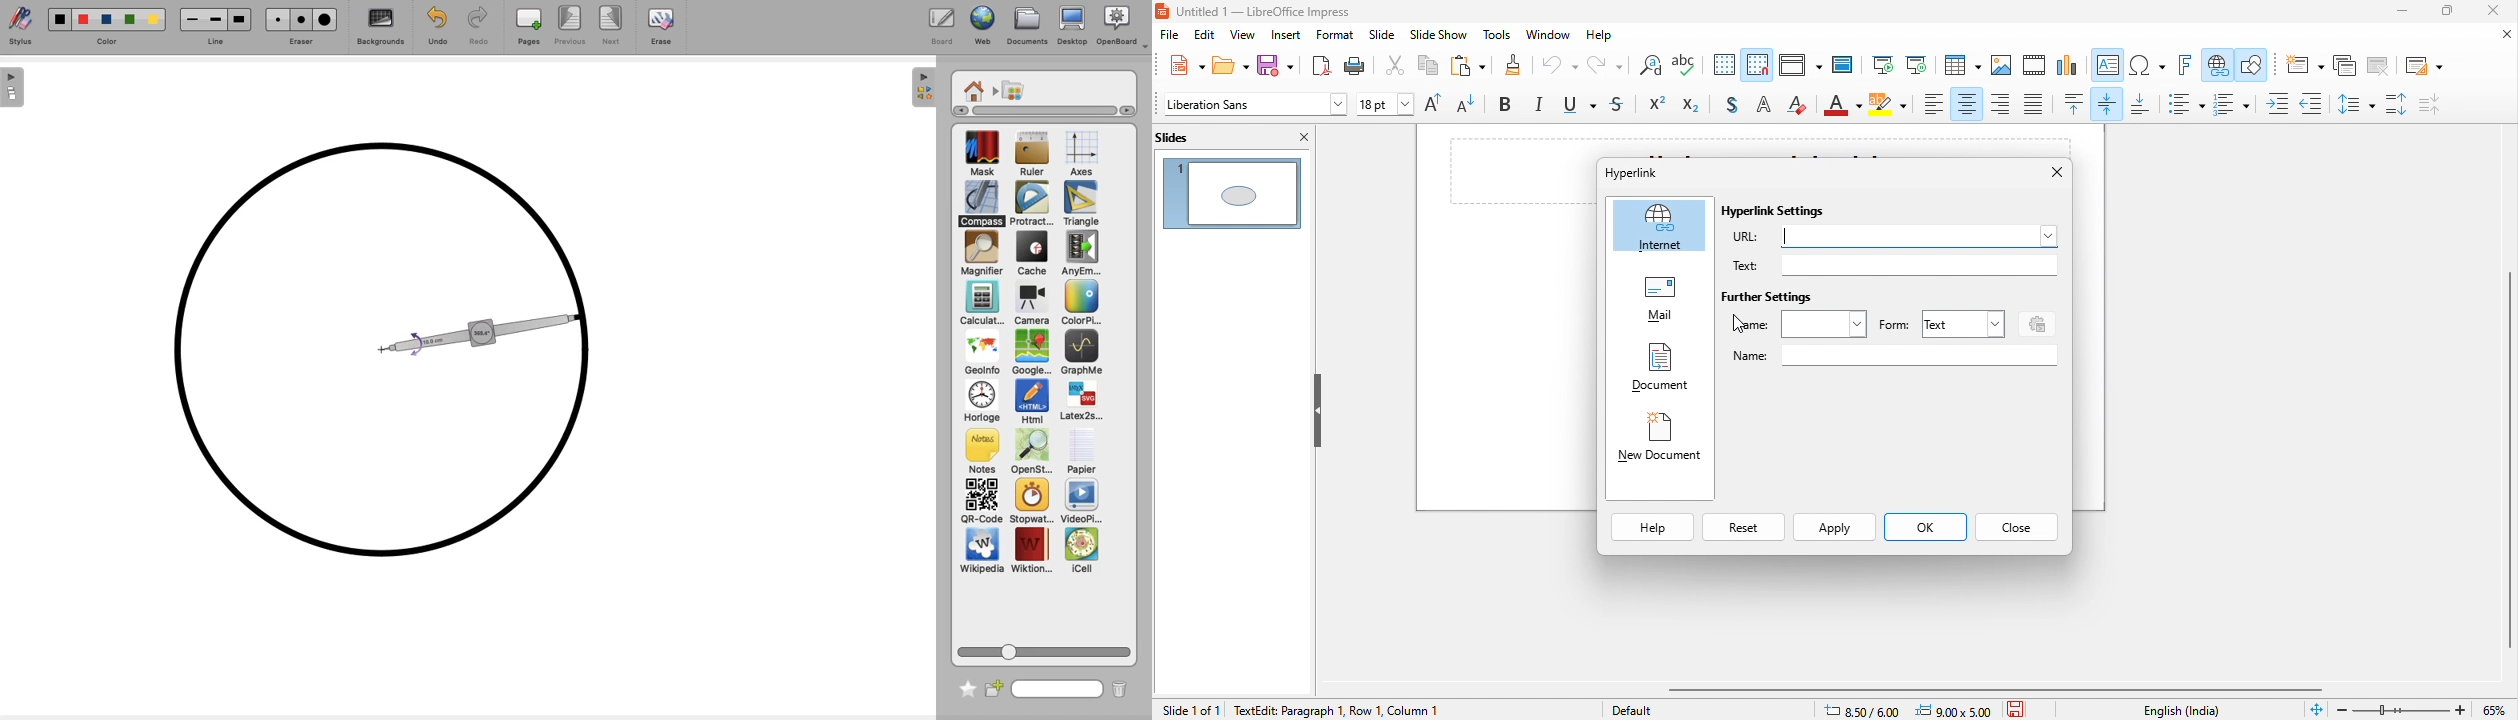 The width and height of the screenshot is (2520, 728). What do you see at coordinates (1317, 410) in the screenshot?
I see `hide` at bounding box center [1317, 410].